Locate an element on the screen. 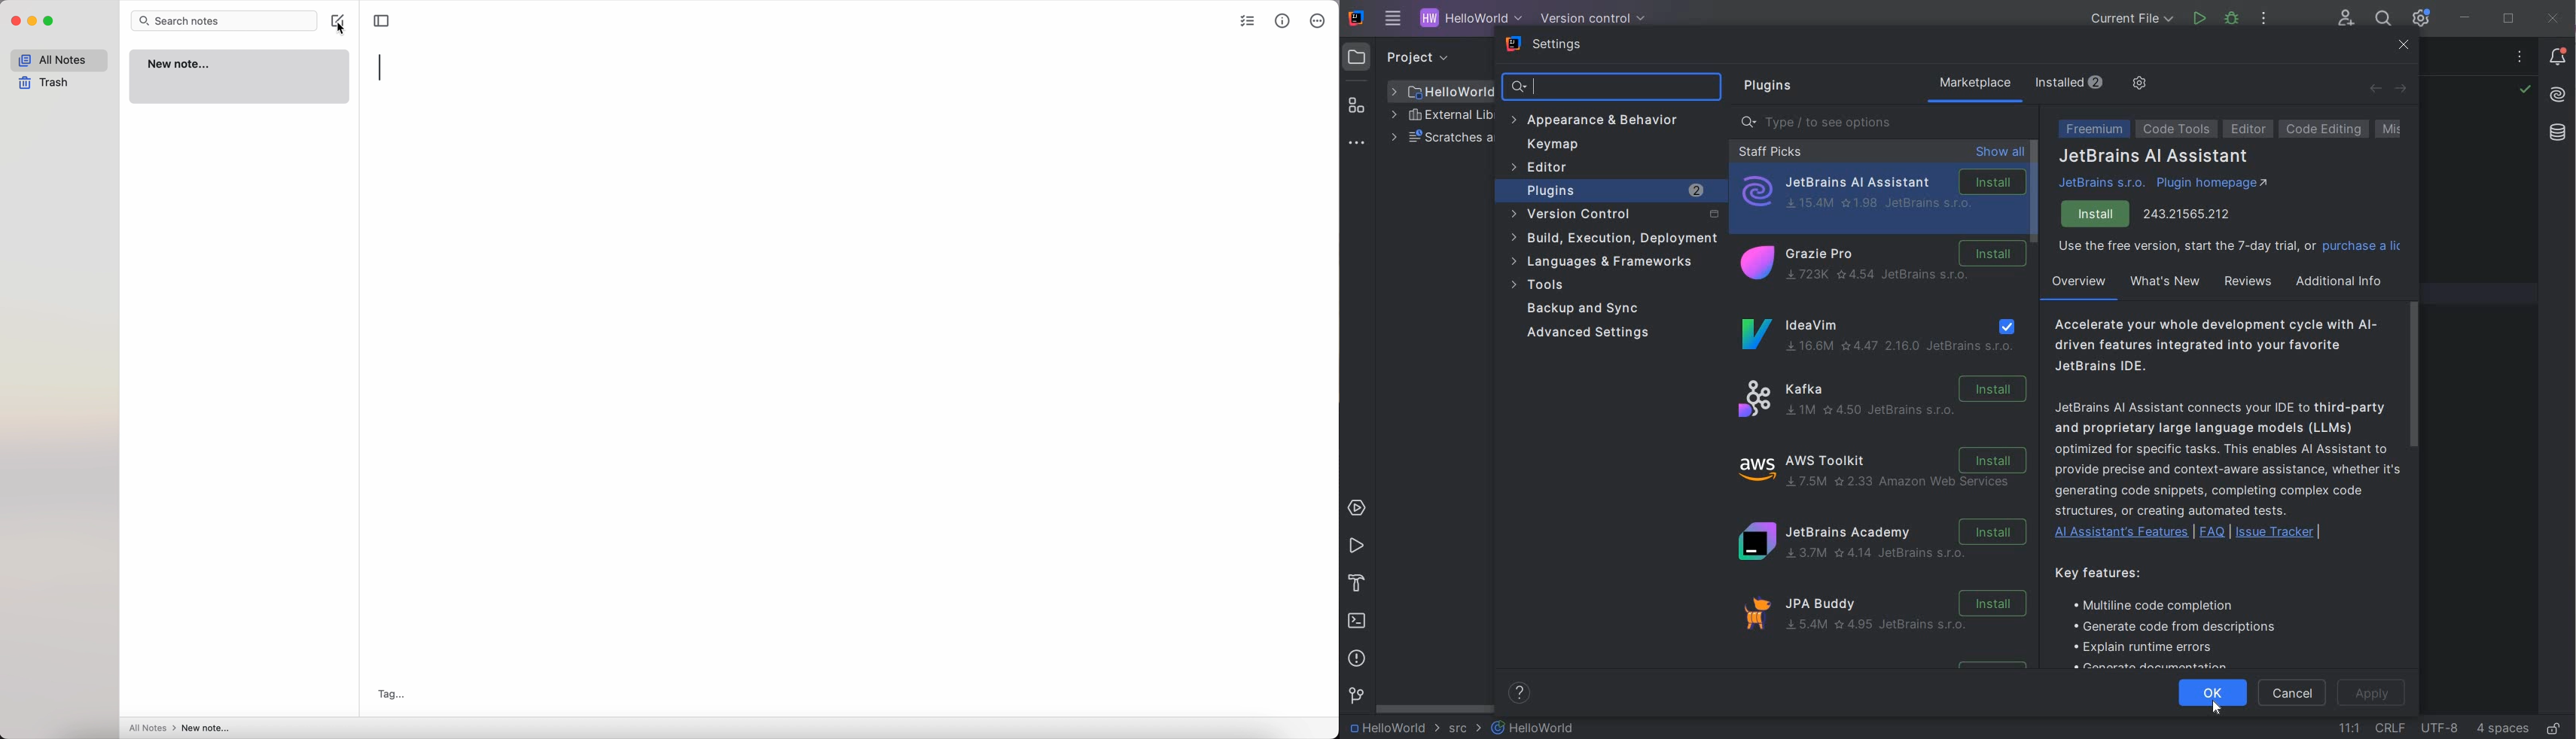 The image size is (2576, 756). minimize app is located at coordinates (33, 21).